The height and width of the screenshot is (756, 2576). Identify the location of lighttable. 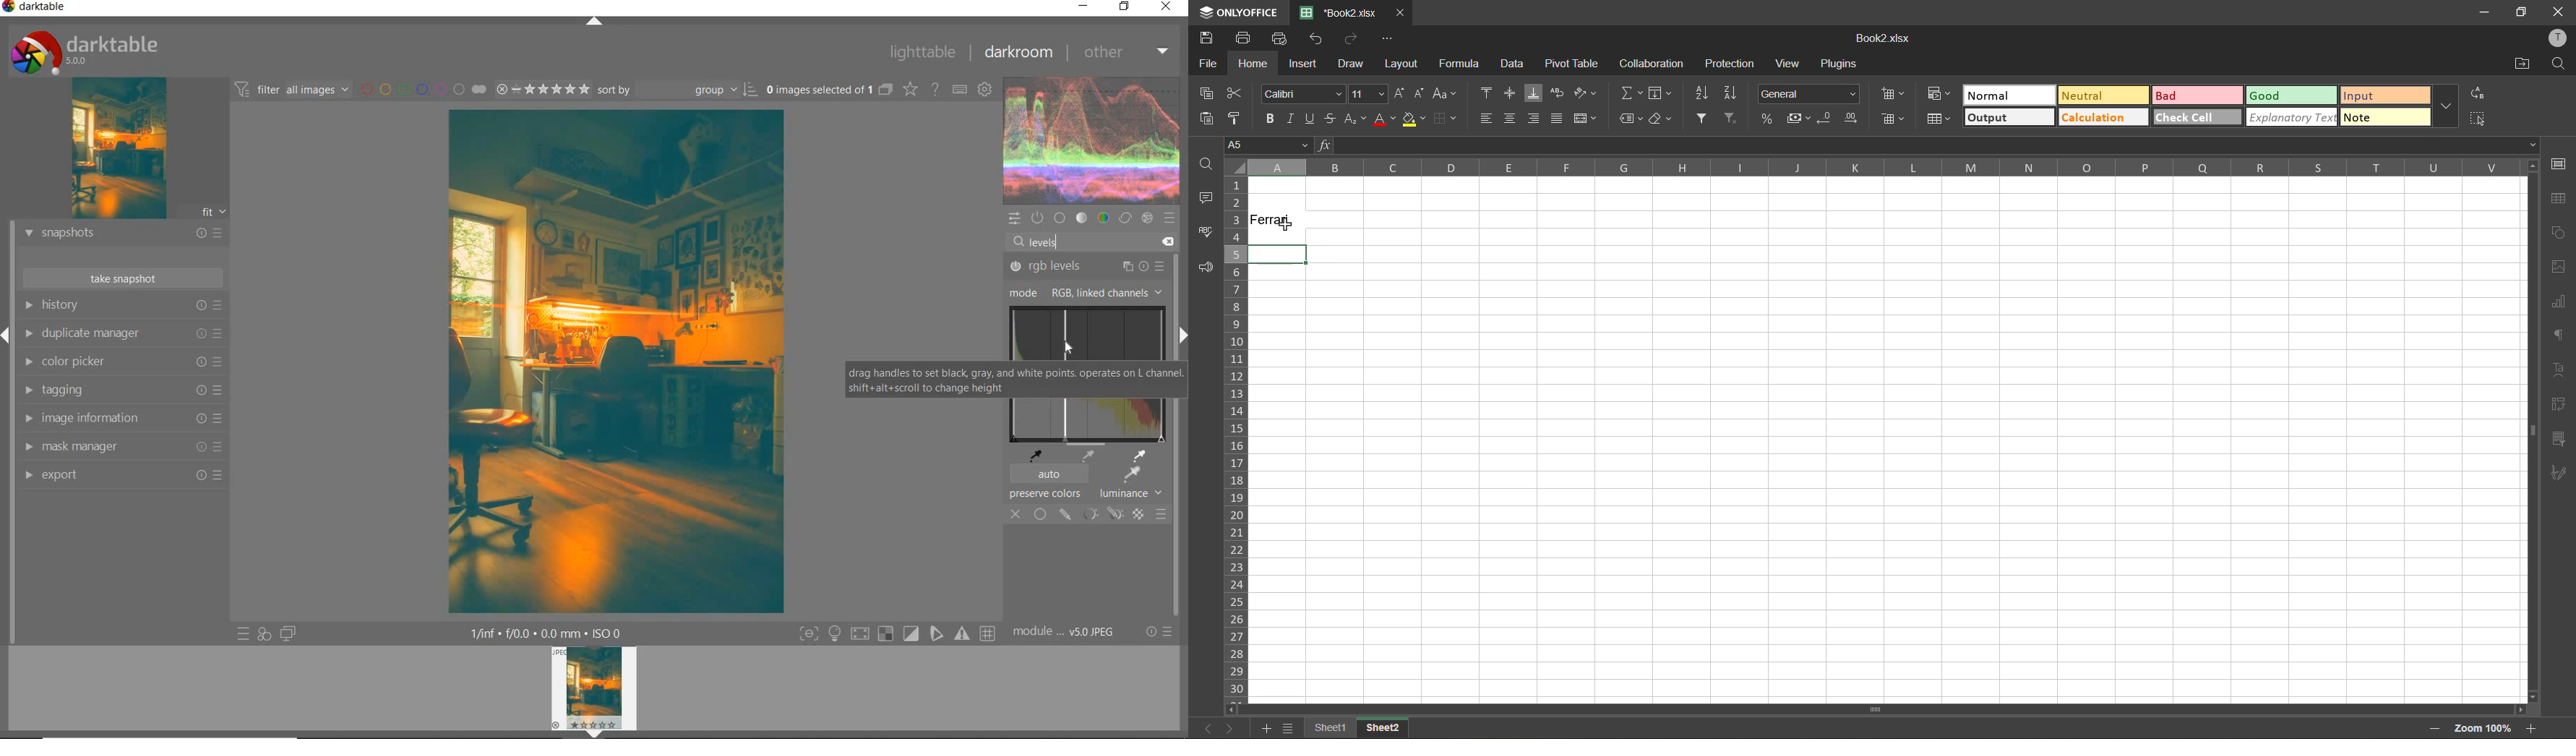
(923, 54).